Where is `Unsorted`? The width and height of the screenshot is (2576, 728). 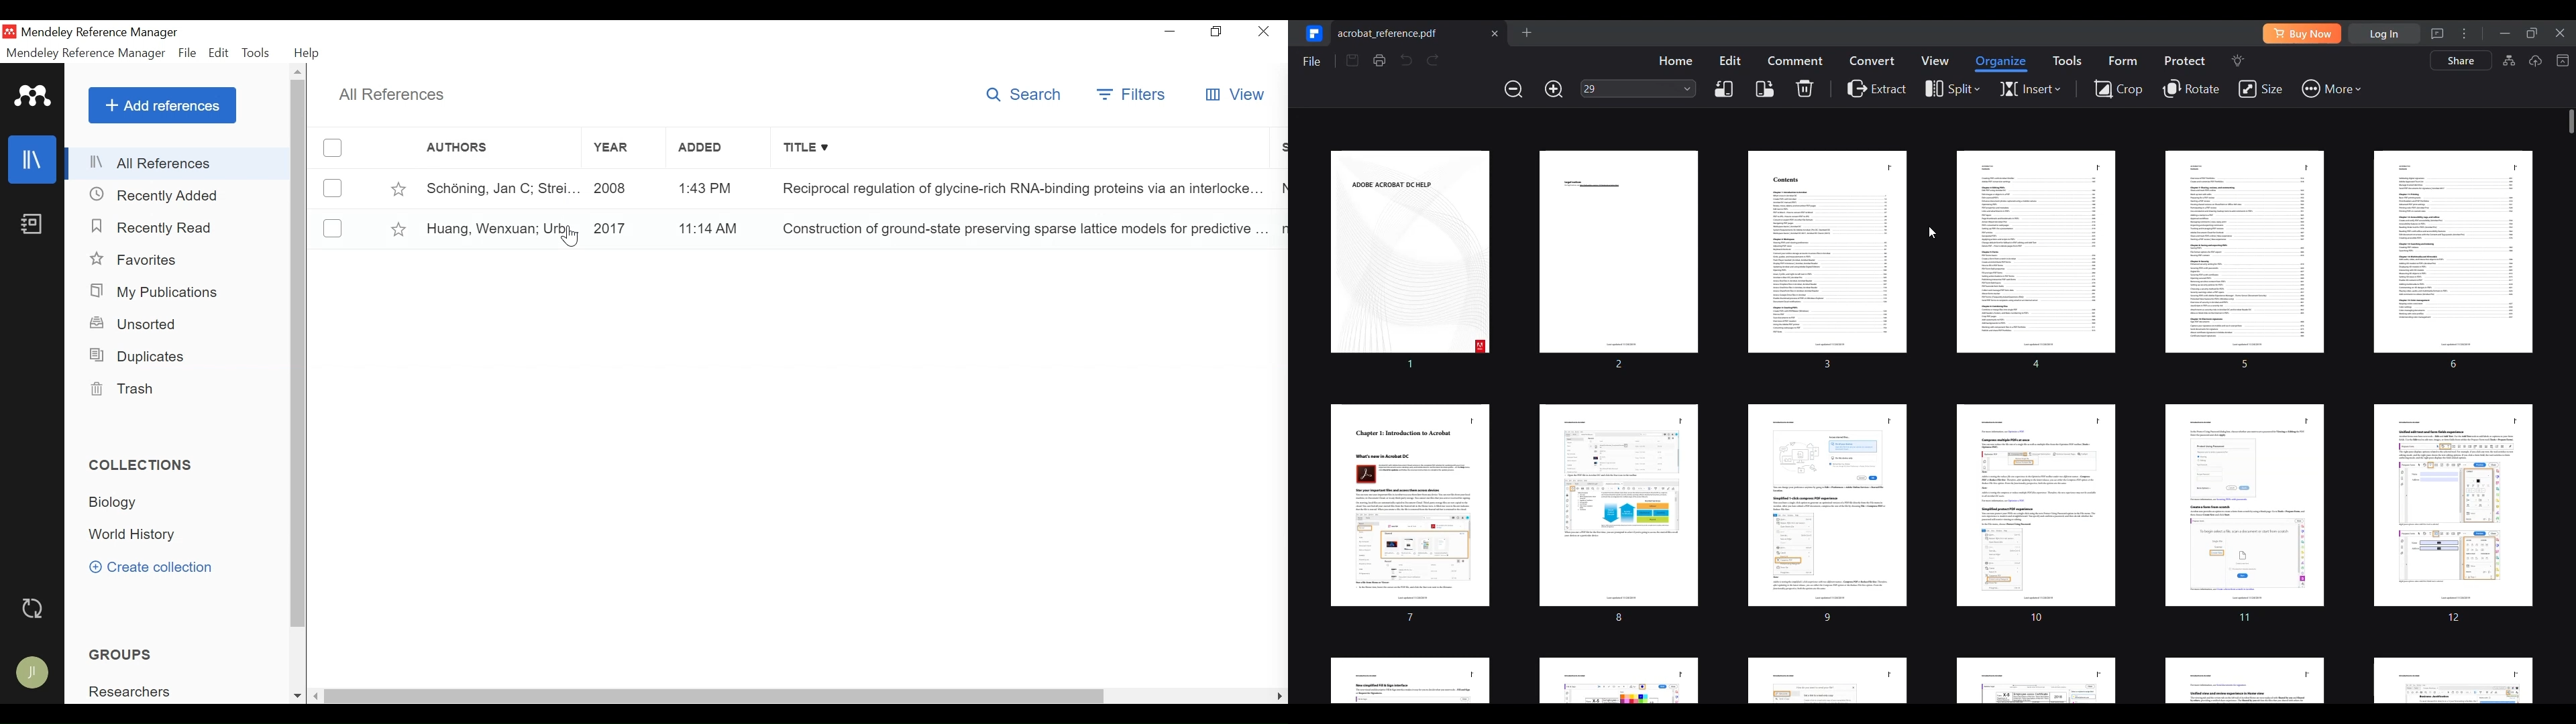 Unsorted is located at coordinates (135, 324).